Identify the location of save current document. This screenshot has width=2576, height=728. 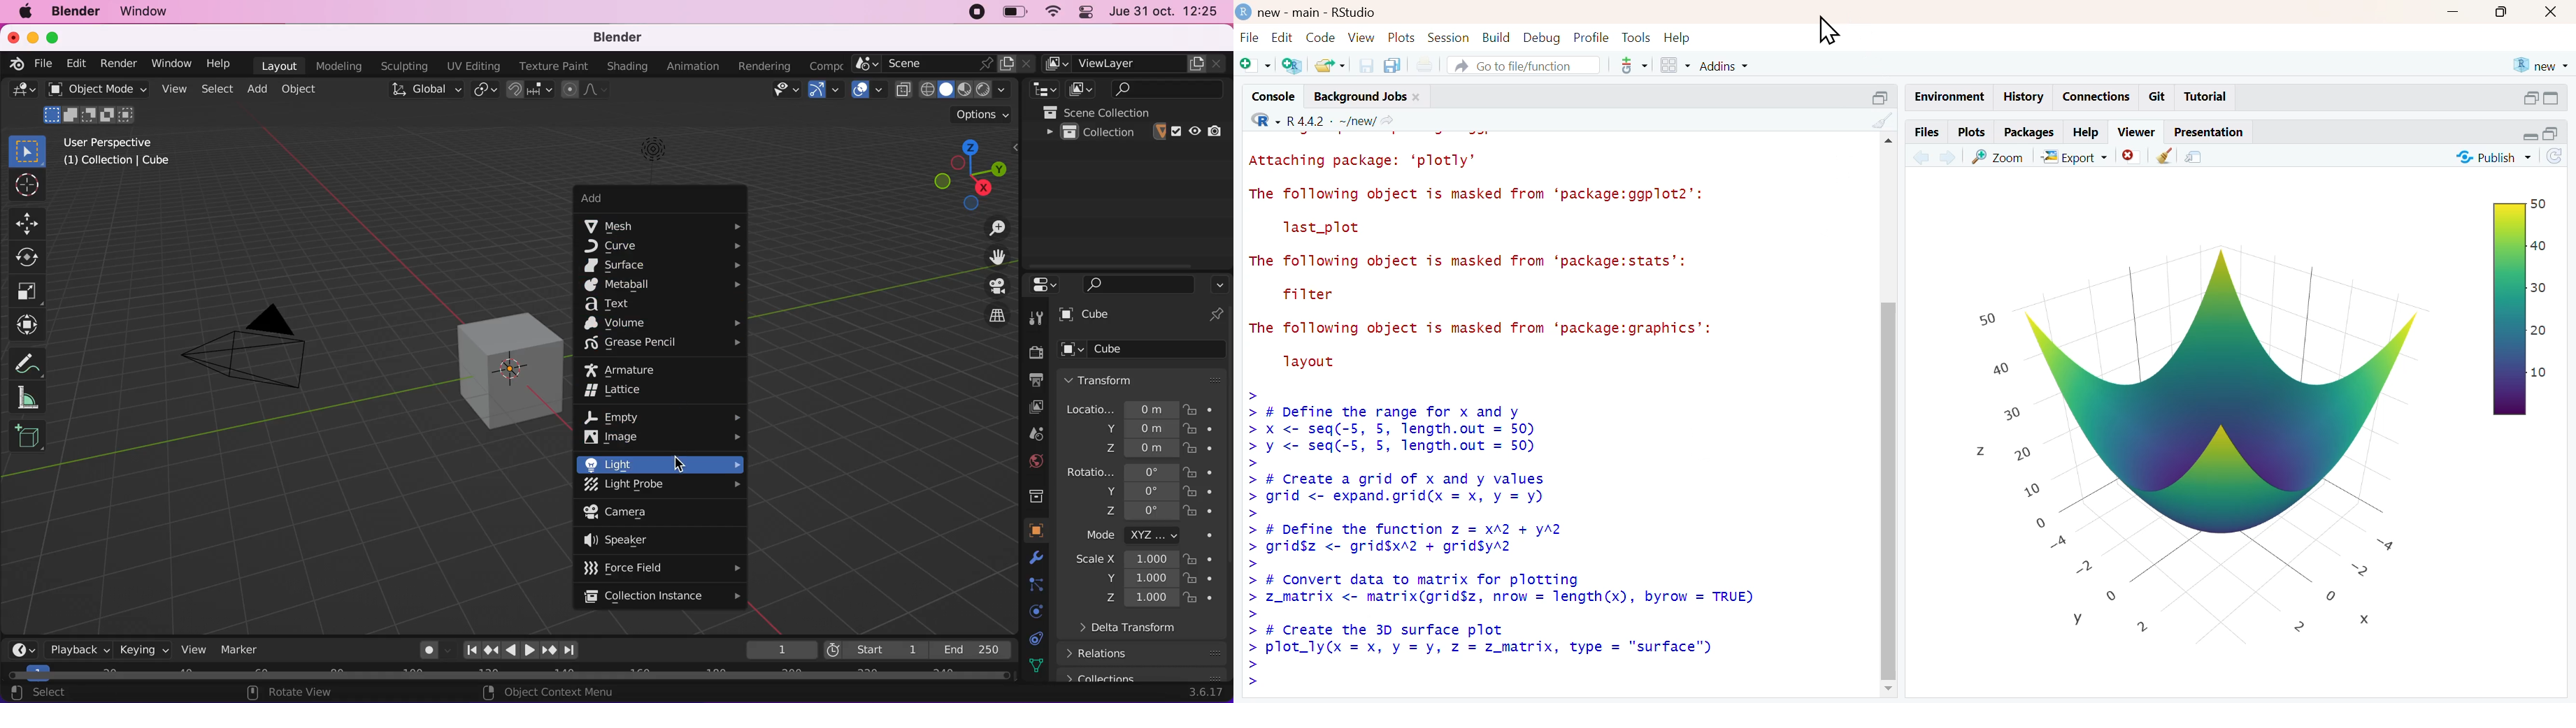
(1366, 65).